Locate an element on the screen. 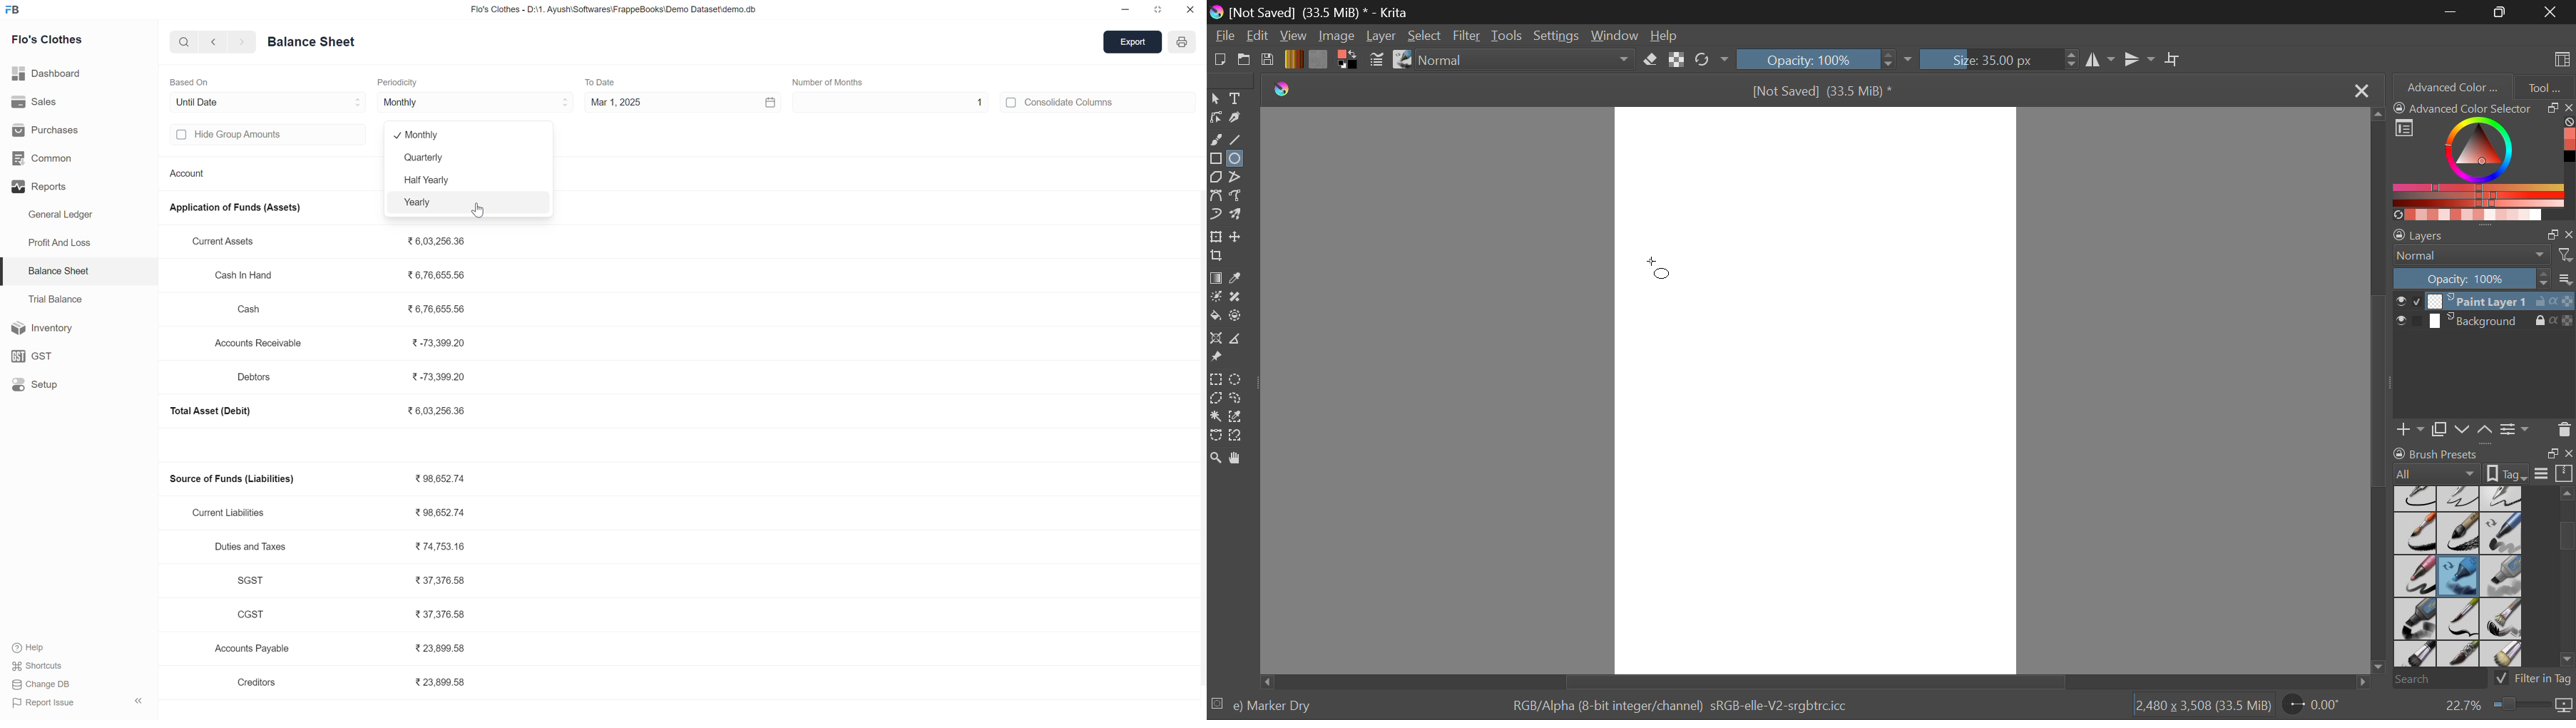 The width and height of the screenshot is (2576, 728). Trial Balance is located at coordinates (60, 300).